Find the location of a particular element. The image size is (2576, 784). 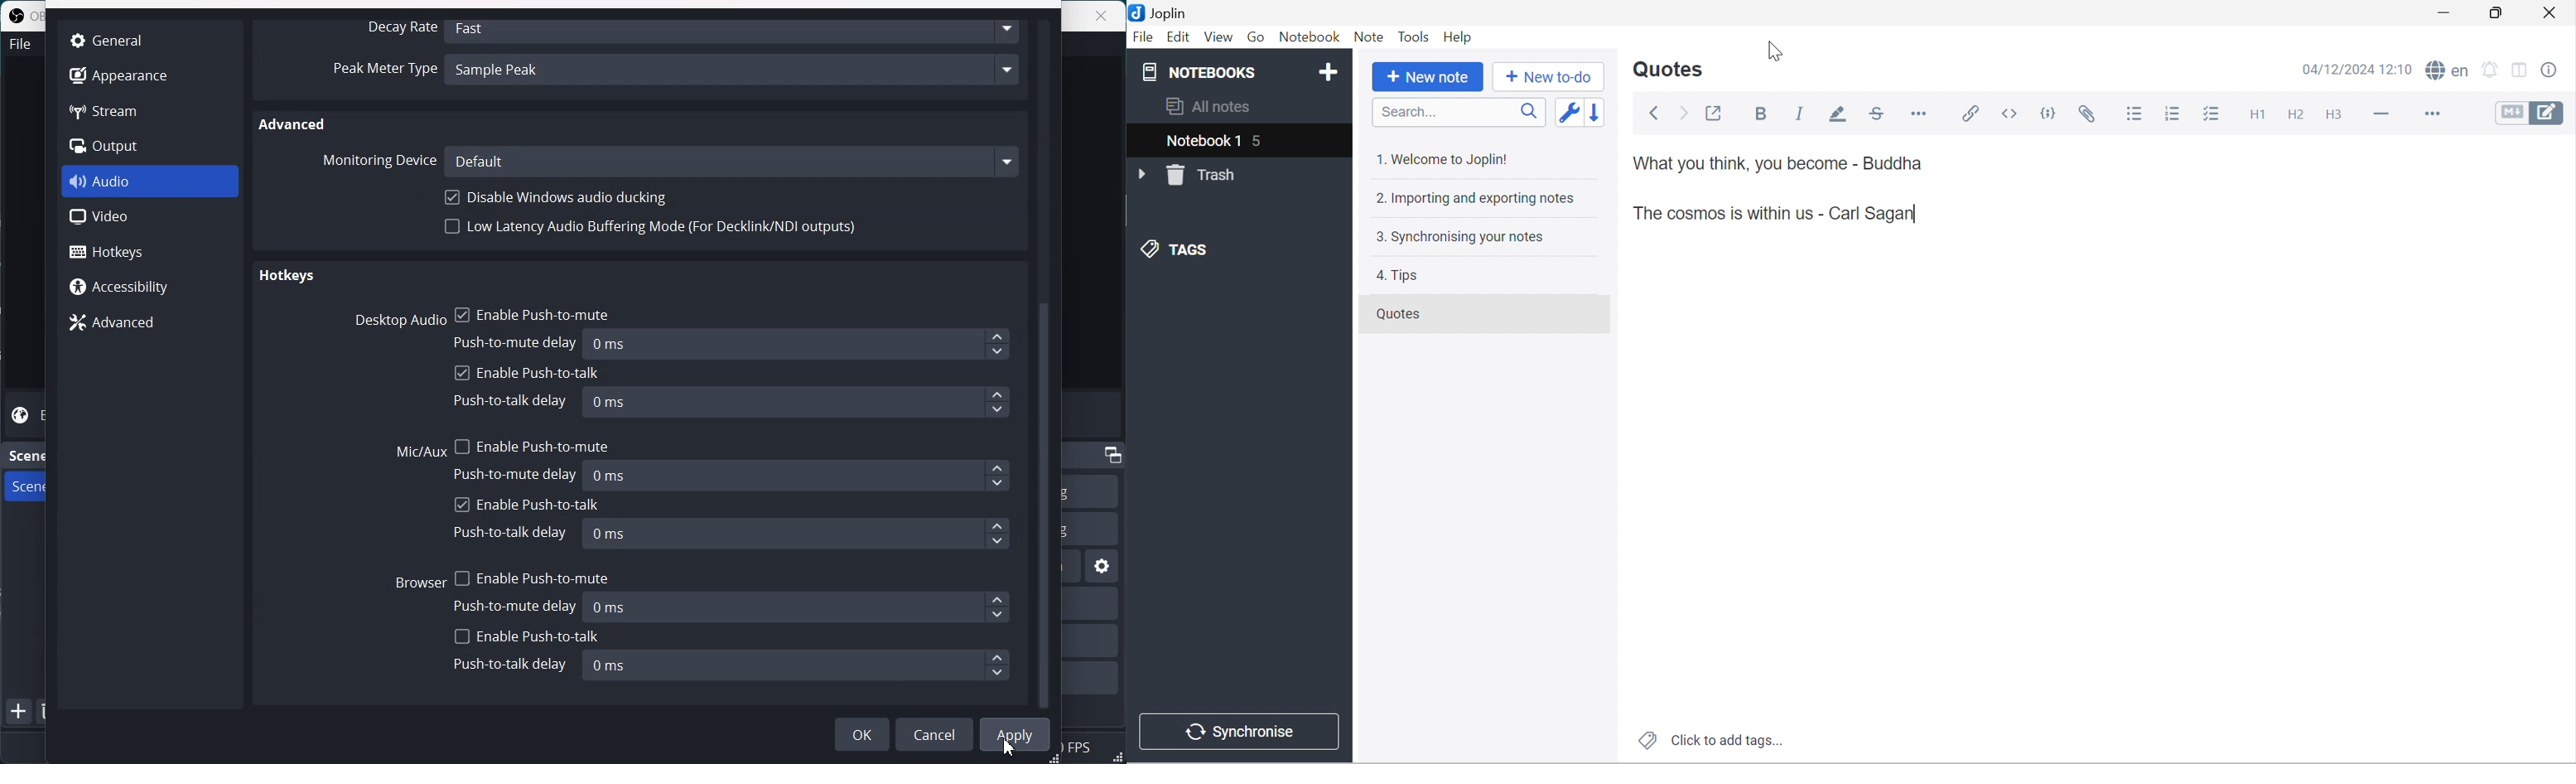

Back is located at coordinates (1657, 113).